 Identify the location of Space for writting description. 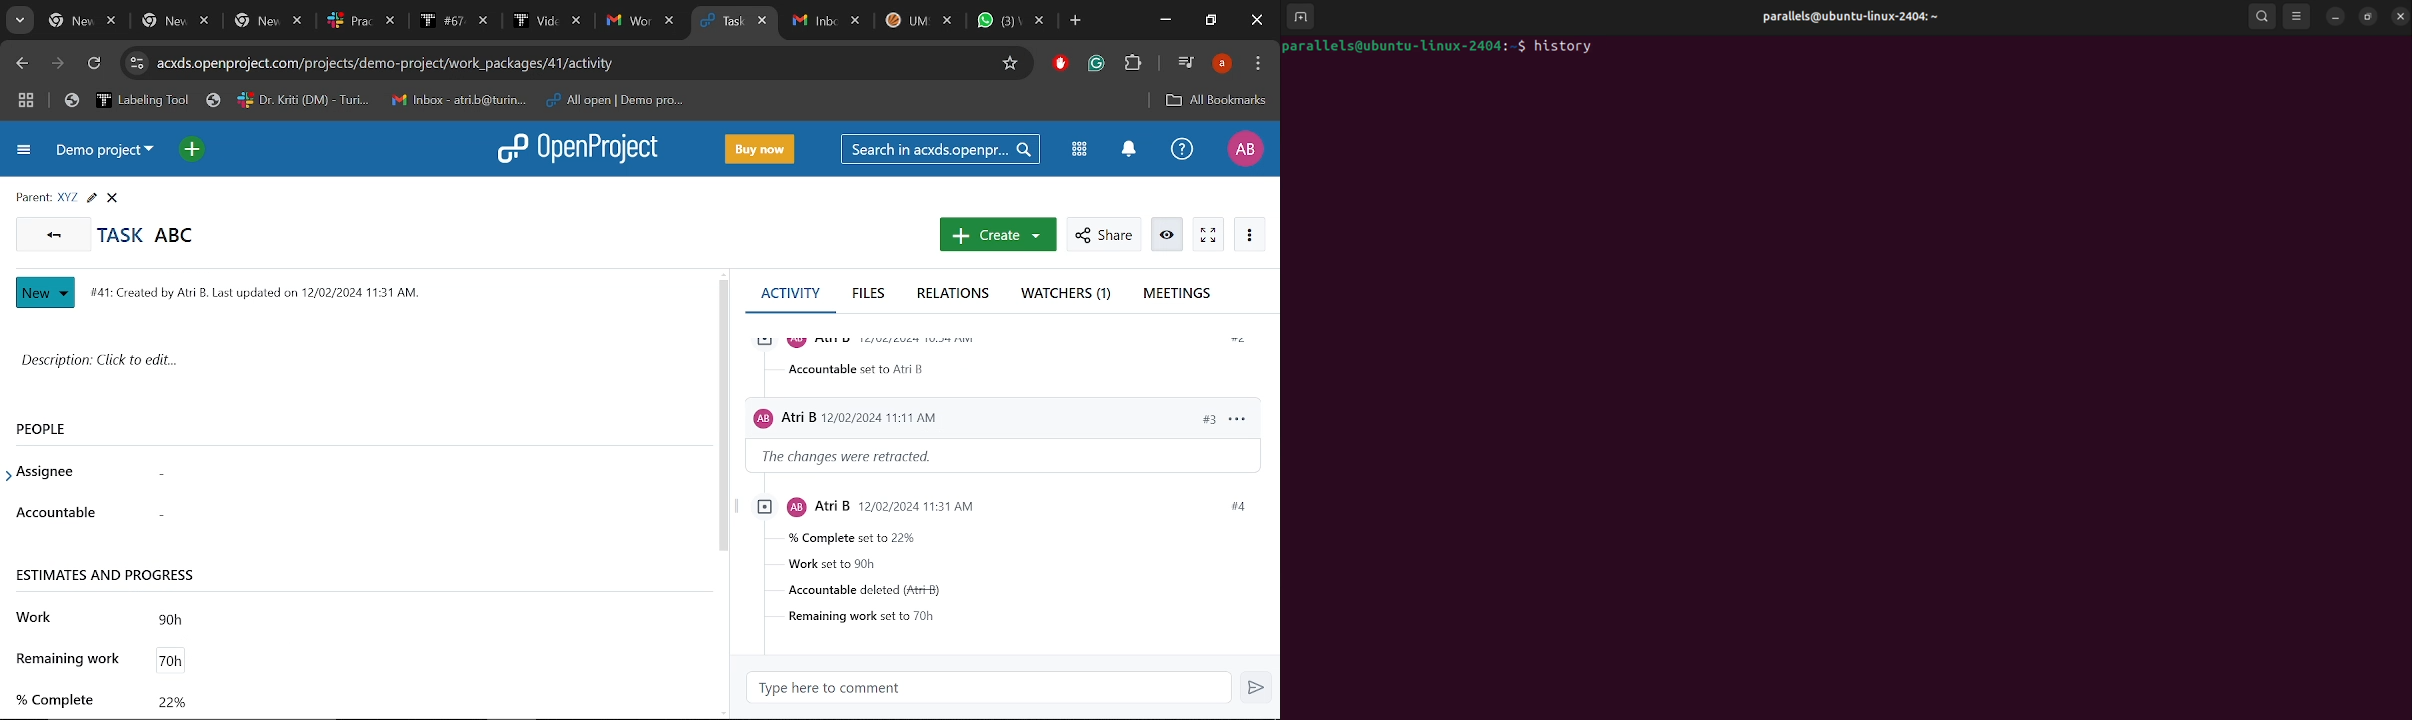
(366, 364).